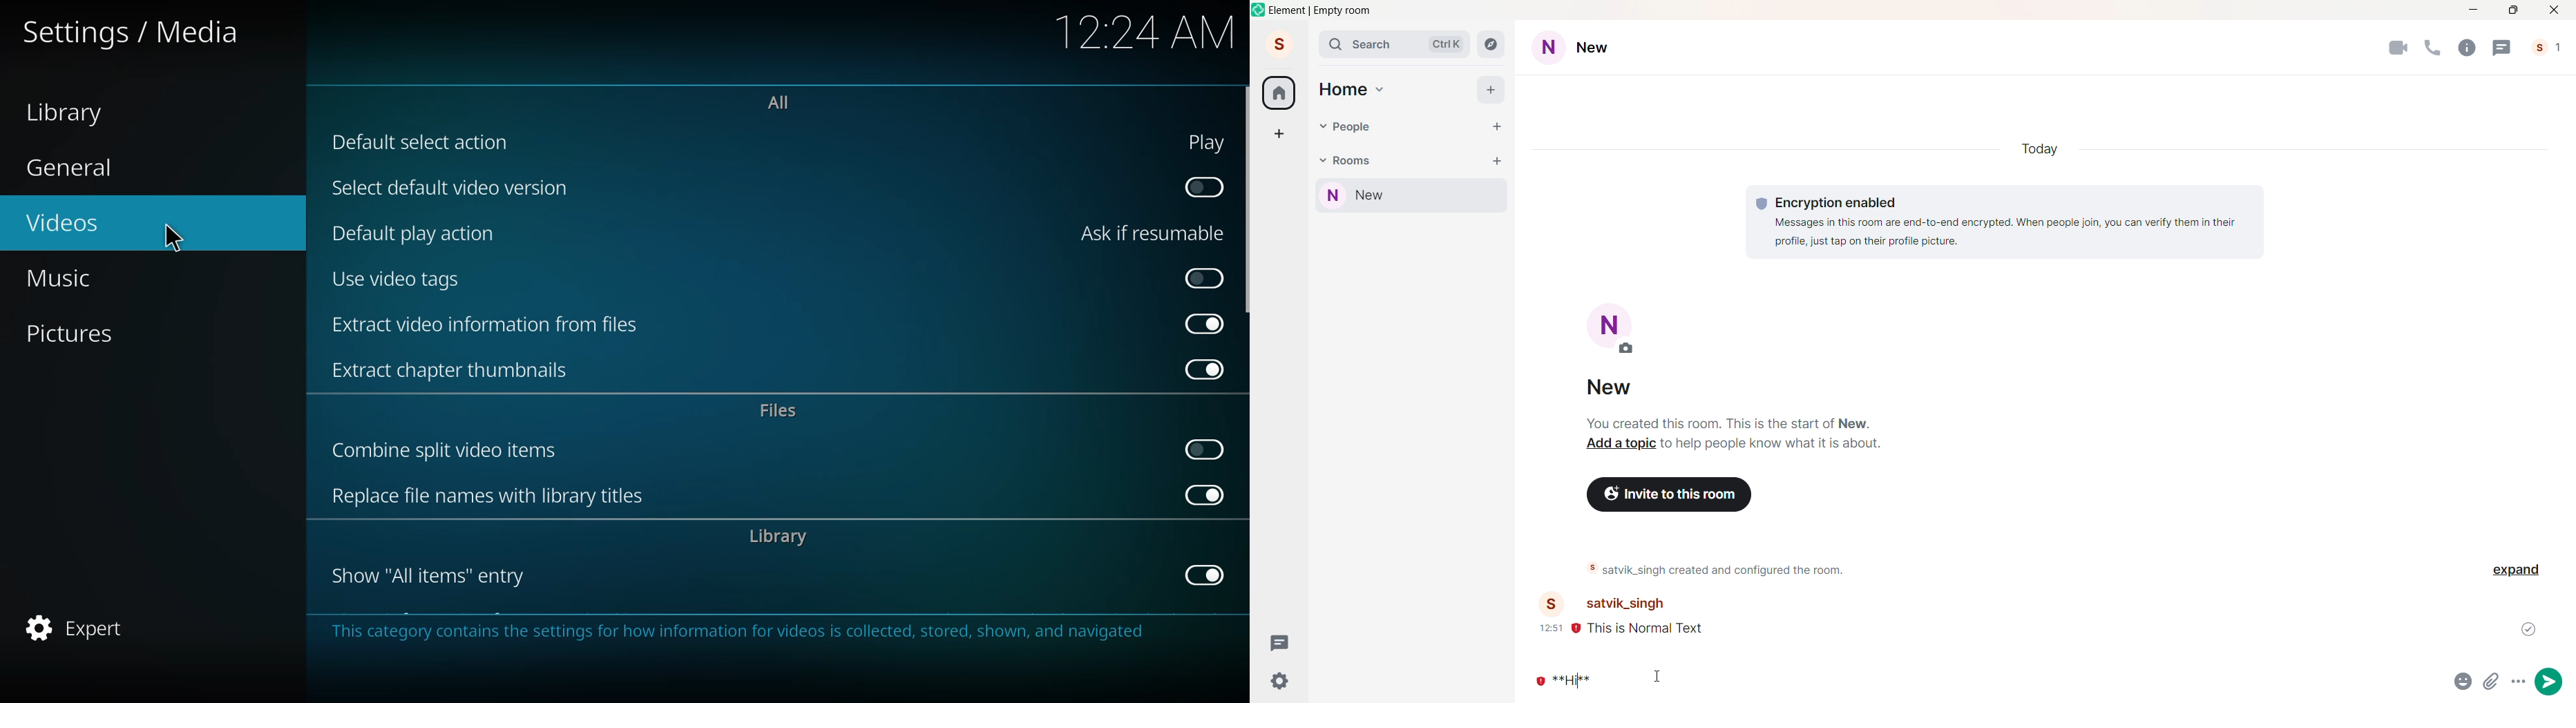 The height and width of the screenshot is (728, 2576). I want to click on show all items entry, so click(428, 577).